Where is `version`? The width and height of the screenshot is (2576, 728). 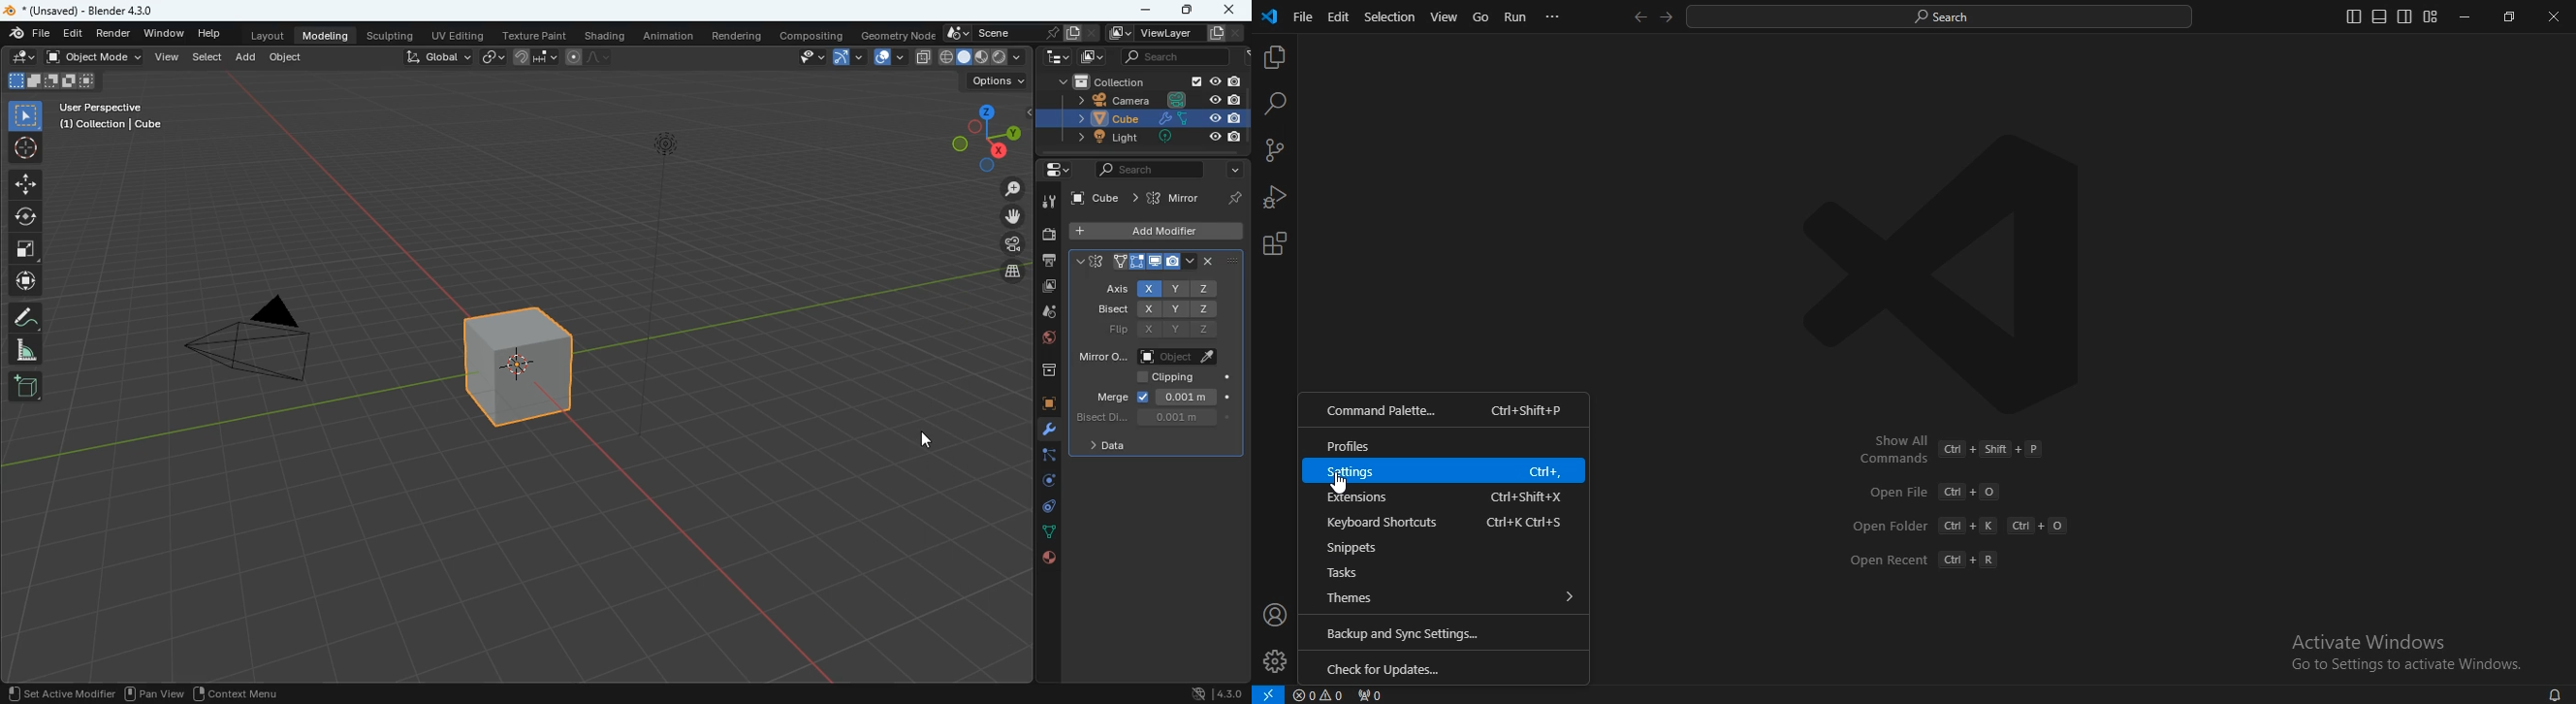
version is located at coordinates (1211, 692).